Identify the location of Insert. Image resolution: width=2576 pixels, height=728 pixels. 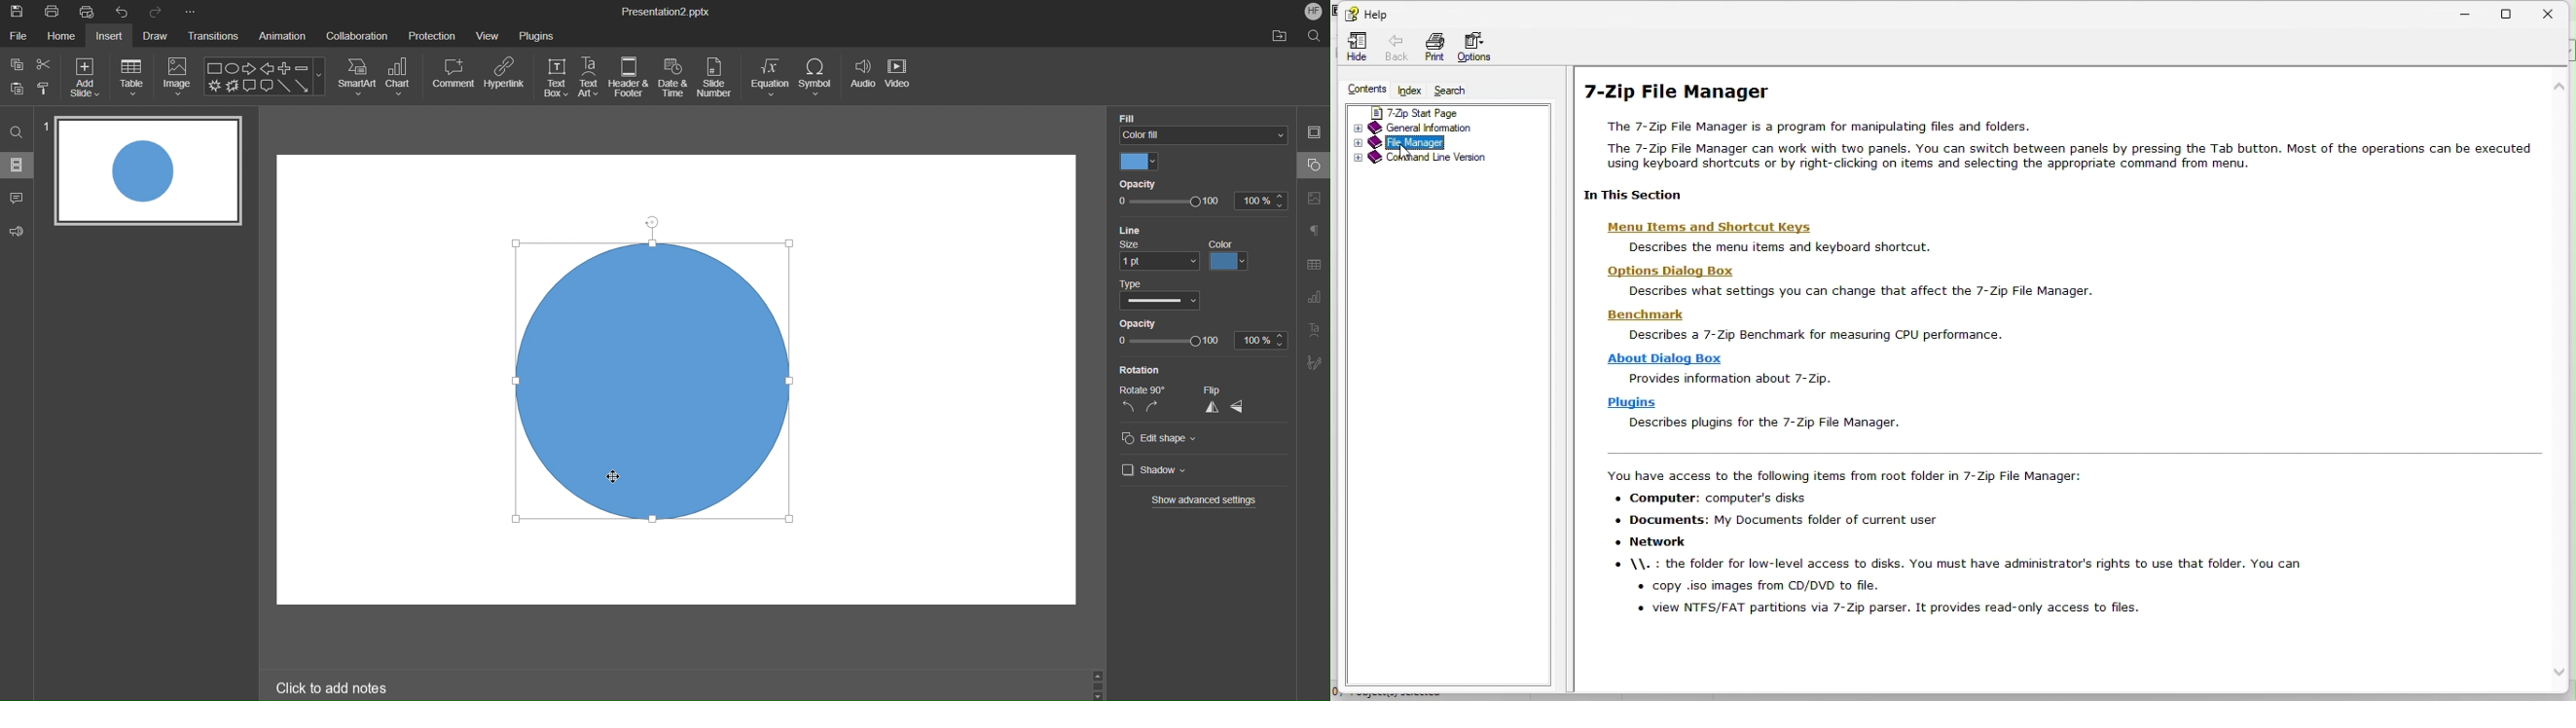
(112, 37).